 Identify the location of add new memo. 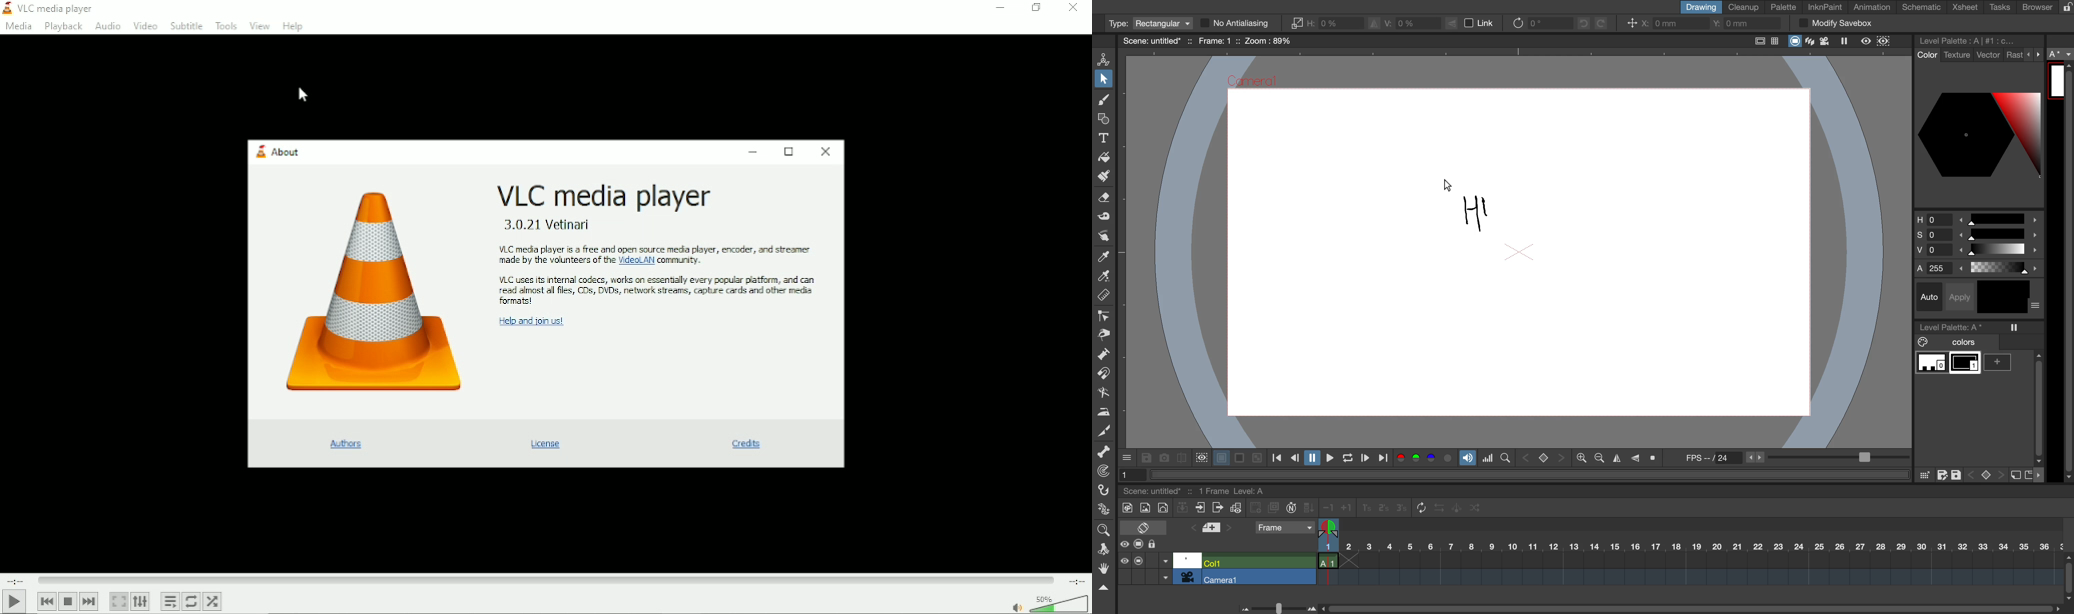
(1212, 530).